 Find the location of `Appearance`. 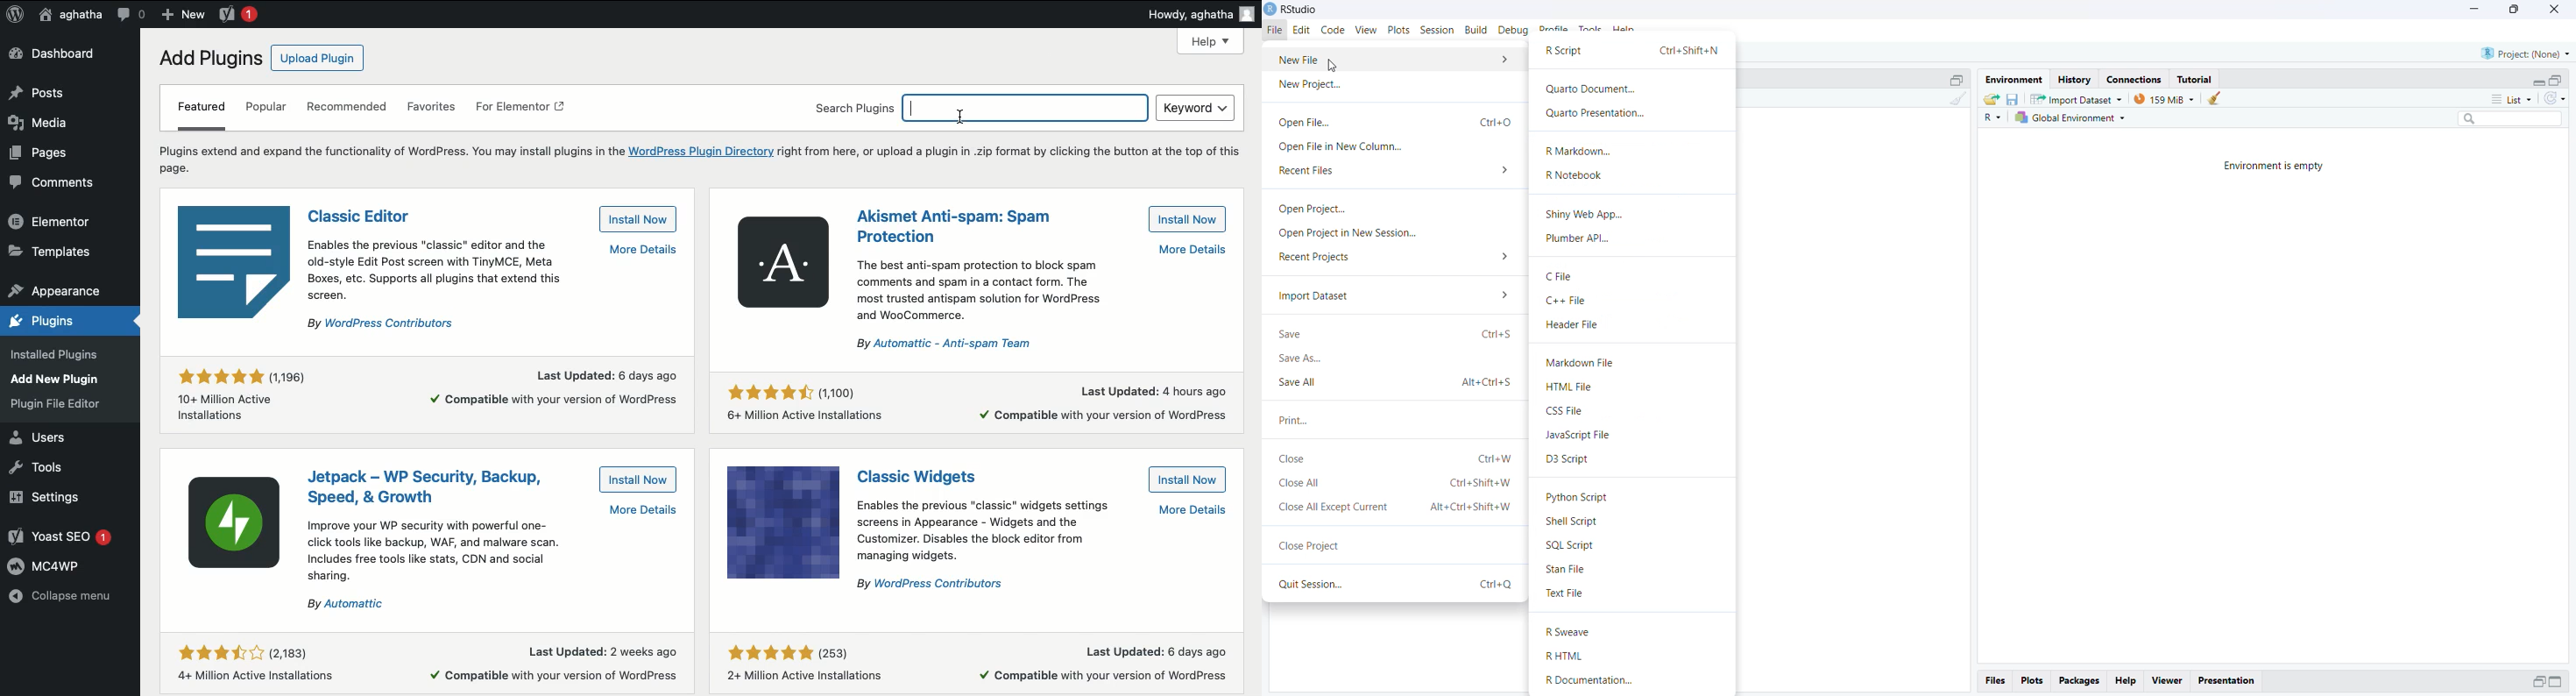

Appearance is located at coordinates (64, 377).